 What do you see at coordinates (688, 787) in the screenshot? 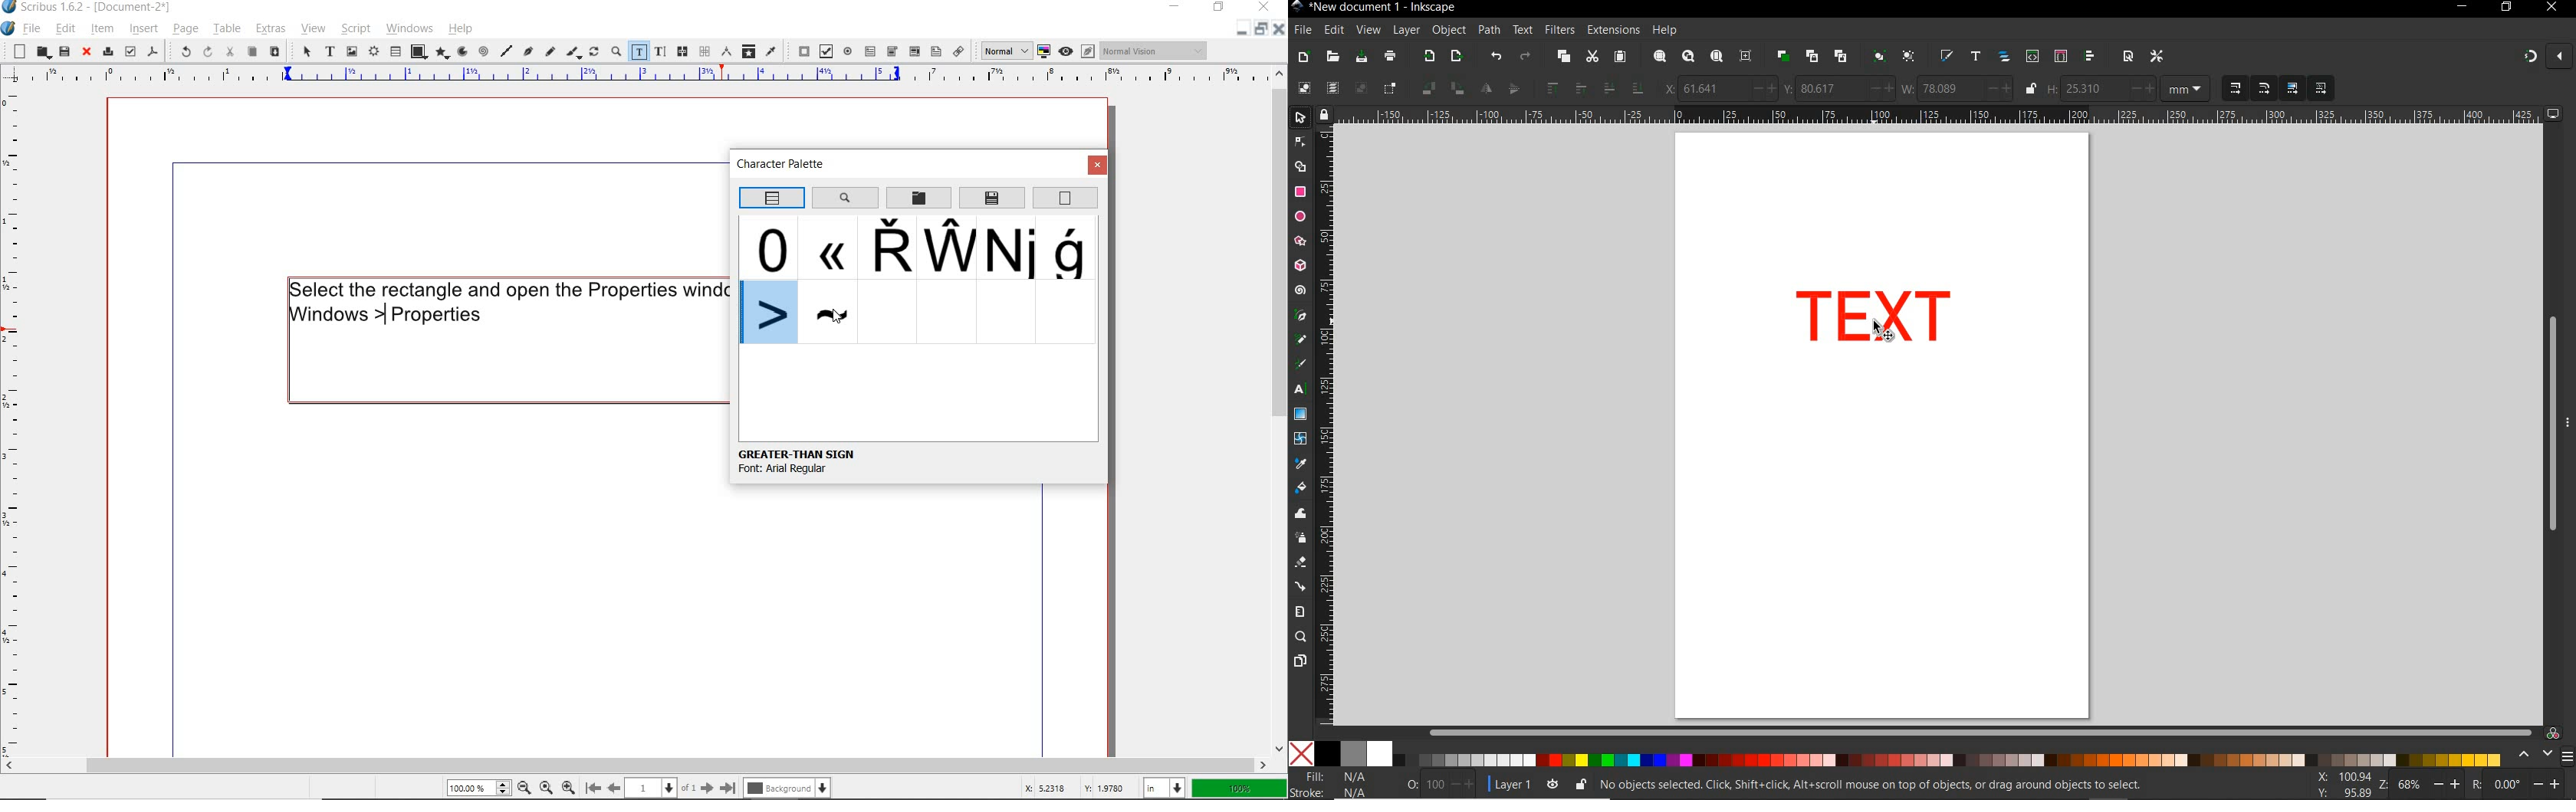
I see `of 1` at bounding box center [688, 787].